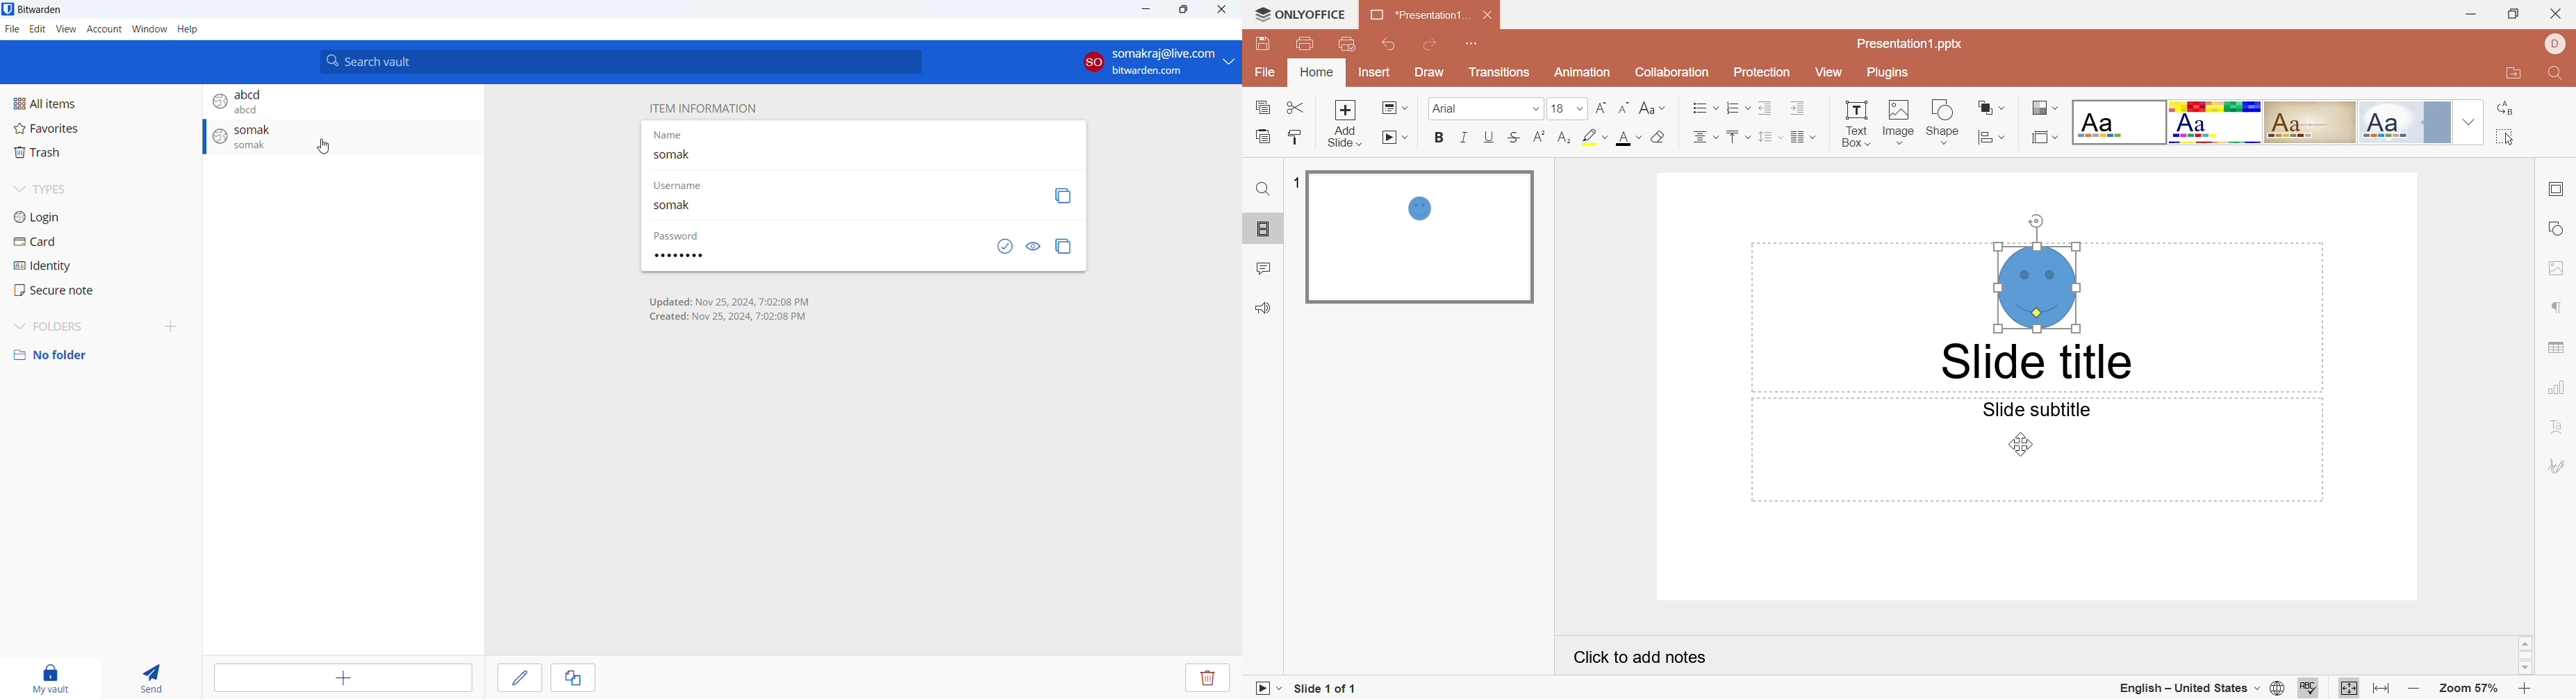 The image size is (2576, 700). What do you see at coordinates (2036, 274) in the screenshot?
I see `Shape aligned at center` at bounding box center [2036, 274].